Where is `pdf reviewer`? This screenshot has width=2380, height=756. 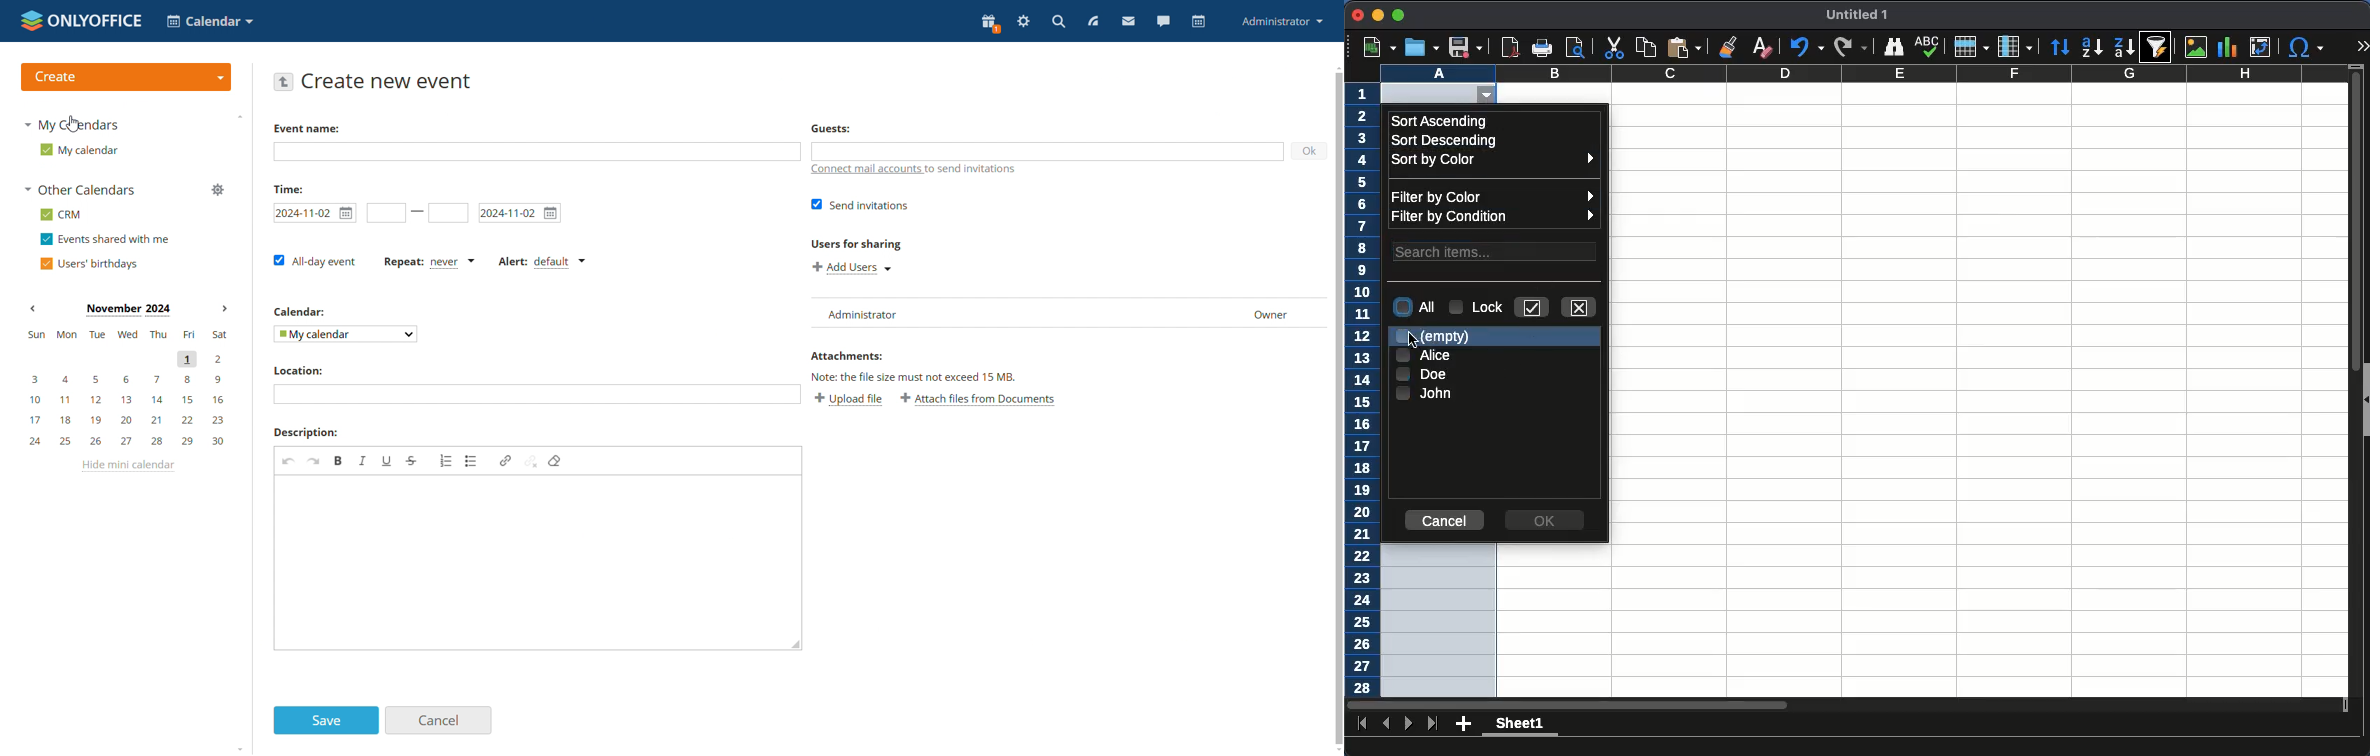 pdf reviewer is located at coordinates (1511, 47).